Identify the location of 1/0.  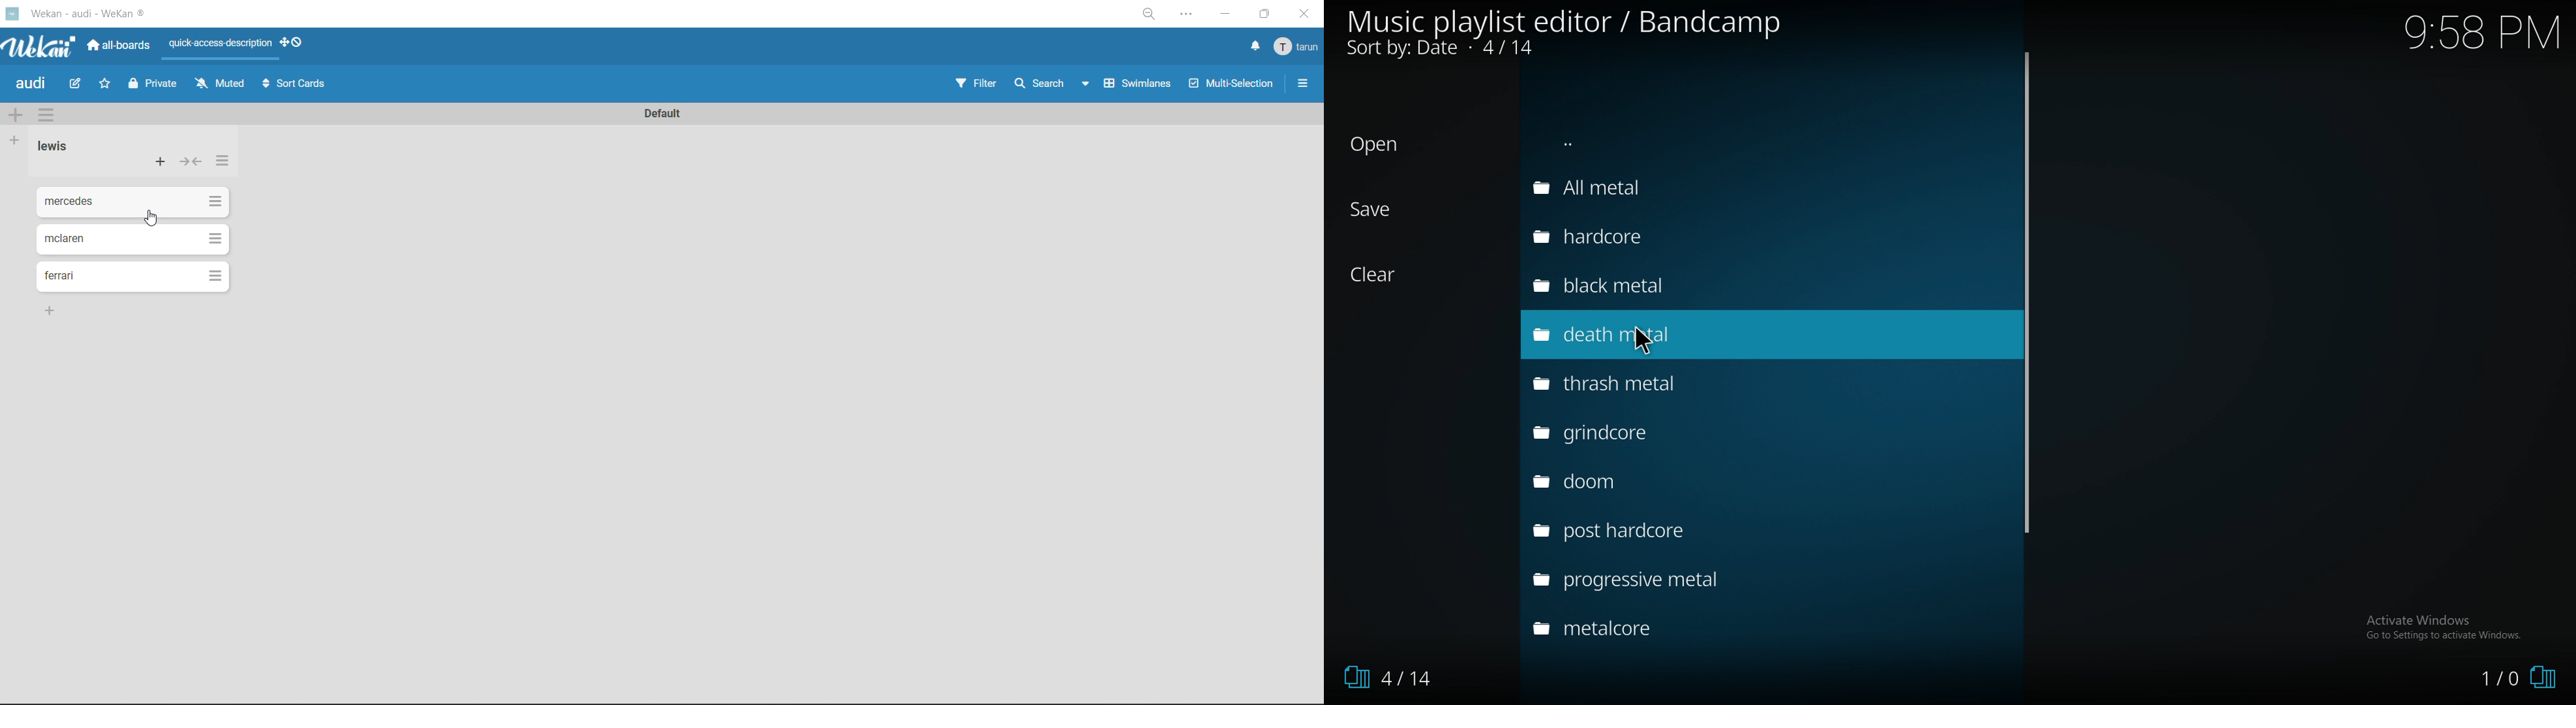
(2518, 680).